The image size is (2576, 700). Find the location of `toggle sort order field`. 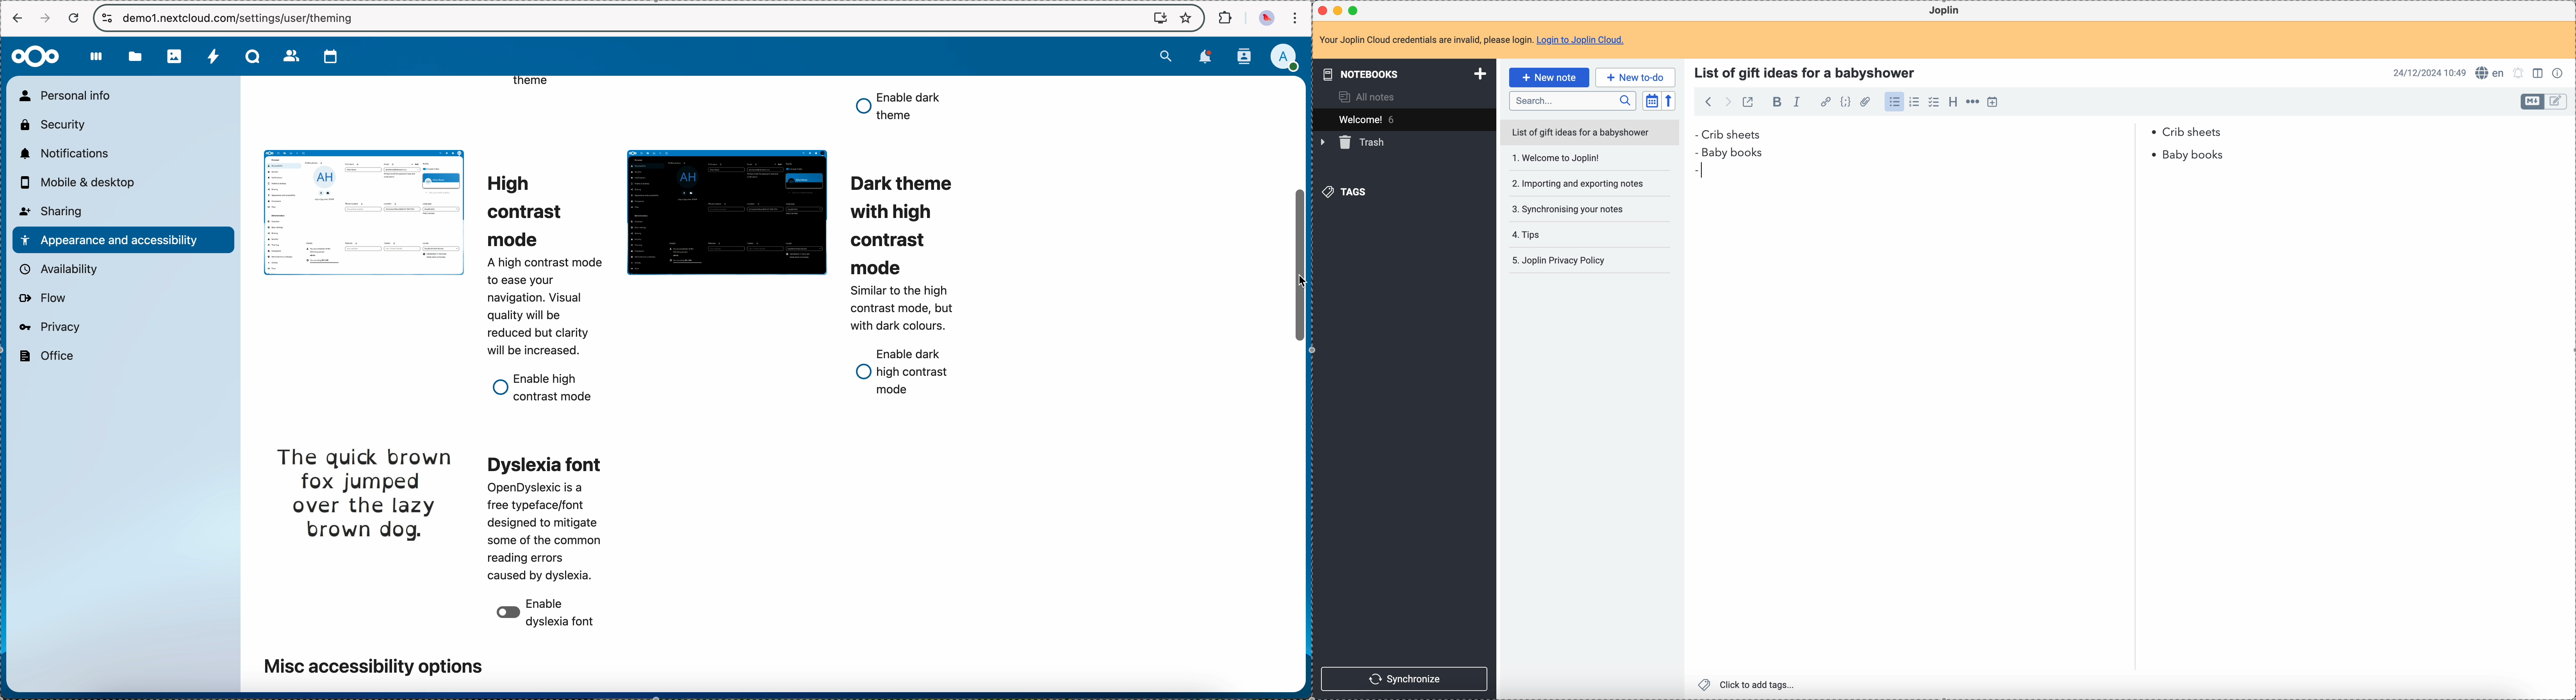

toggle sort order field is located at coordinates (1651, 100).